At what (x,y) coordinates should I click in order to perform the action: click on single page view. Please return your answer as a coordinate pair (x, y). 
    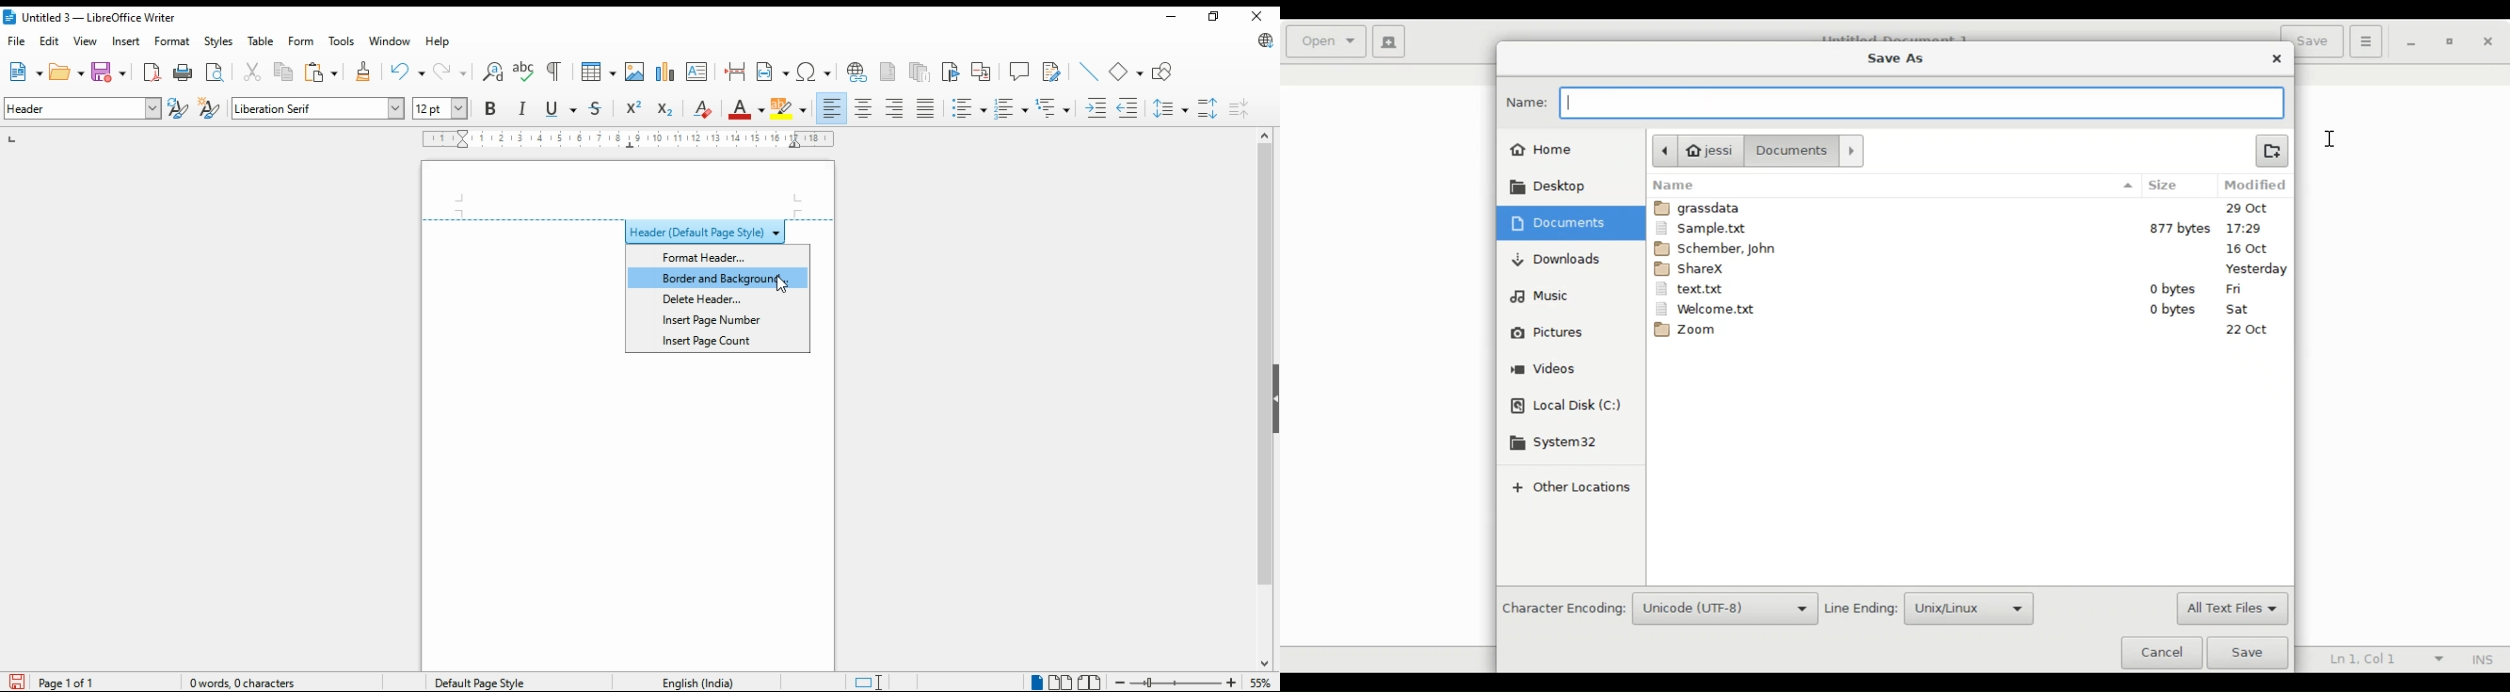
    Looking at the image, I should click on (1036, 681).